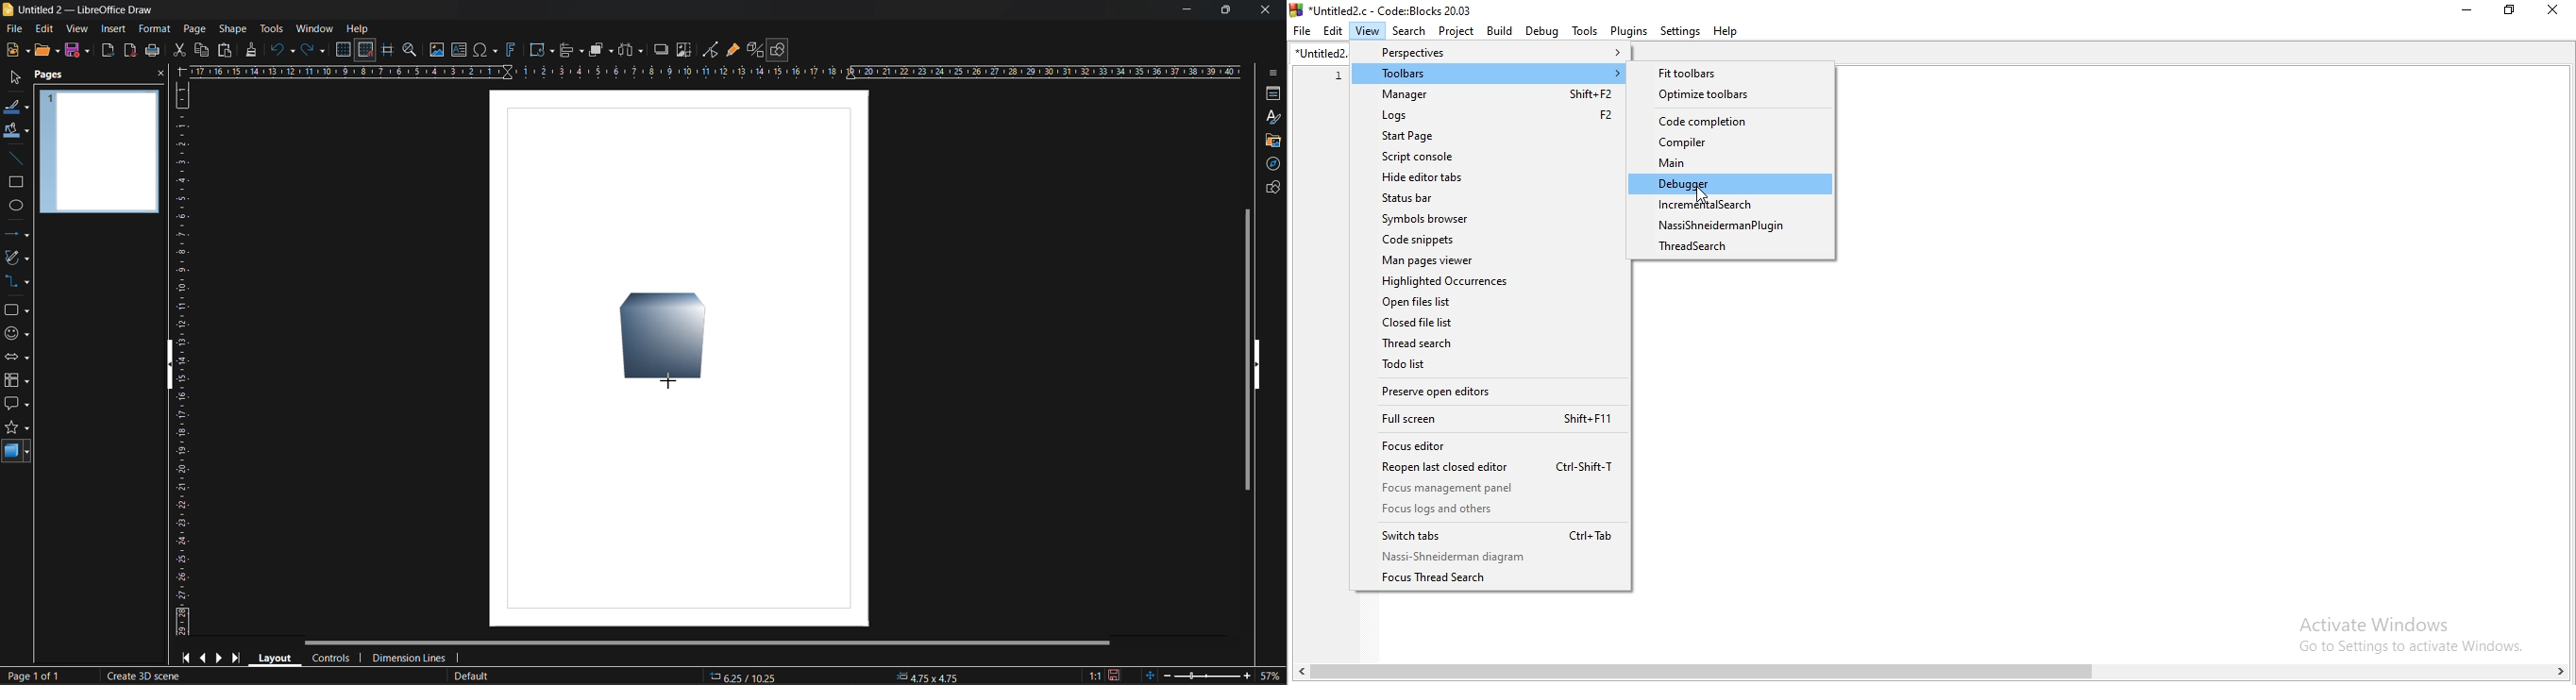 This screenshot has width=2576, height=700. I want to click on lines and arrows, so click(17, 234).